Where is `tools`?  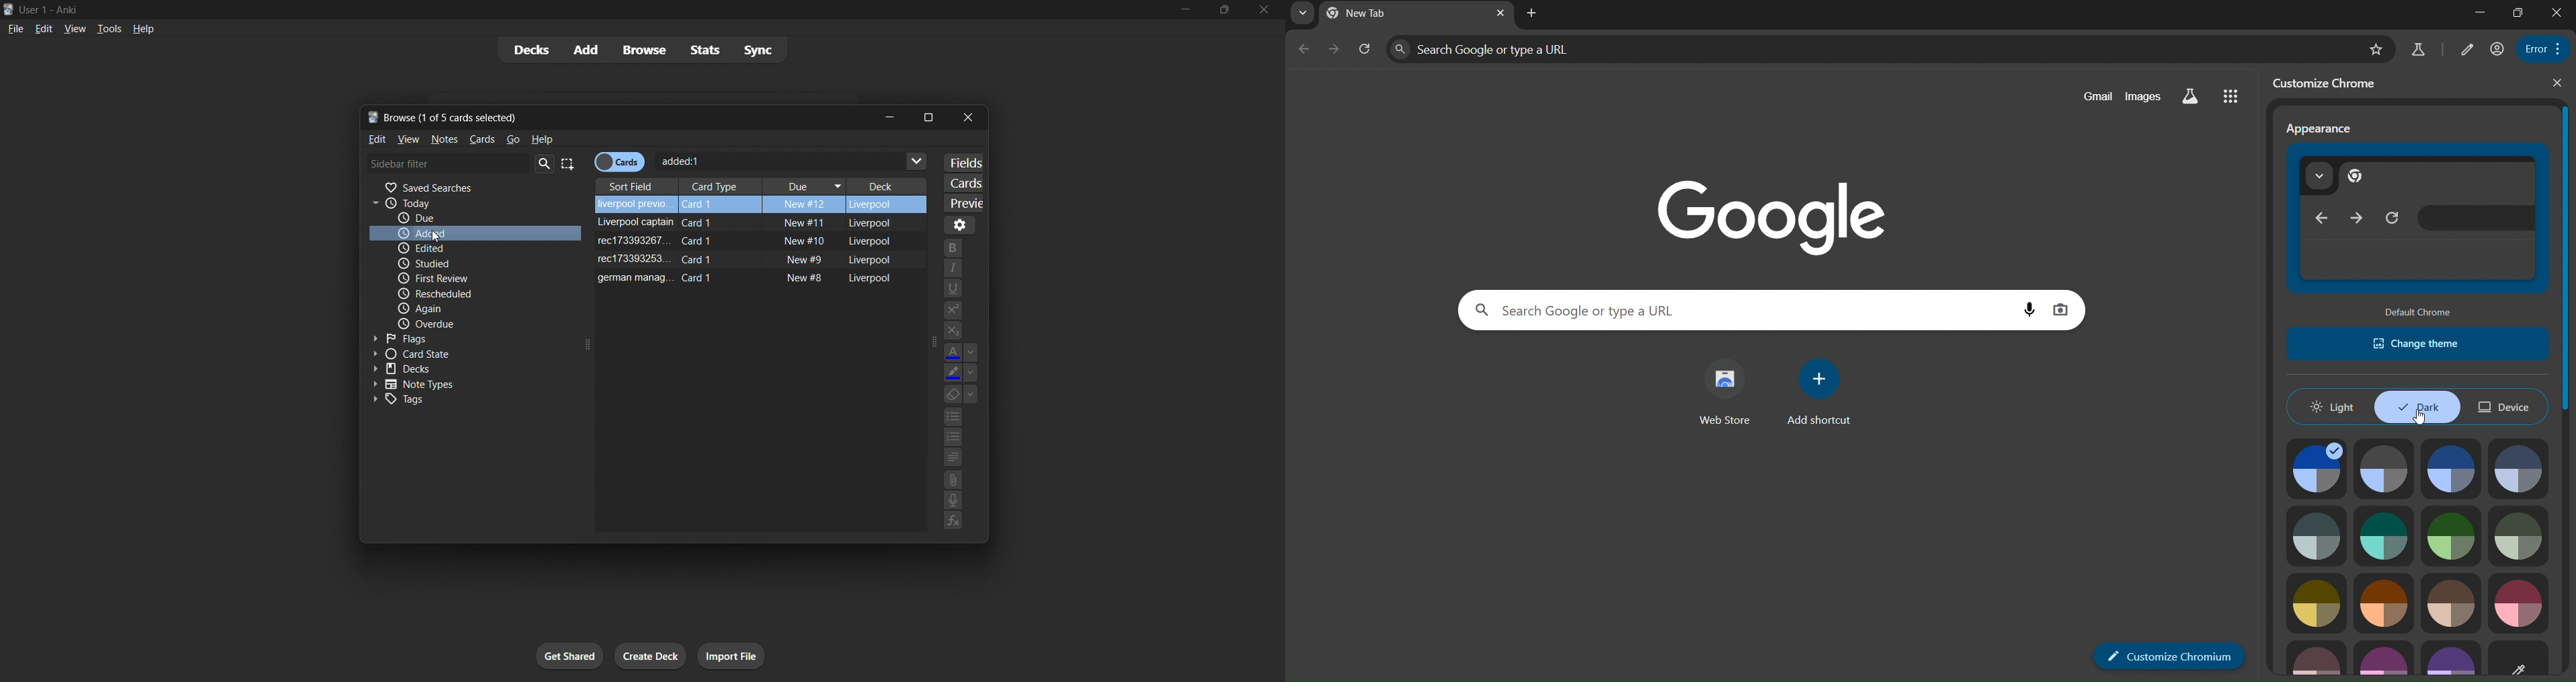 tools is located at coordinates (108, 29).